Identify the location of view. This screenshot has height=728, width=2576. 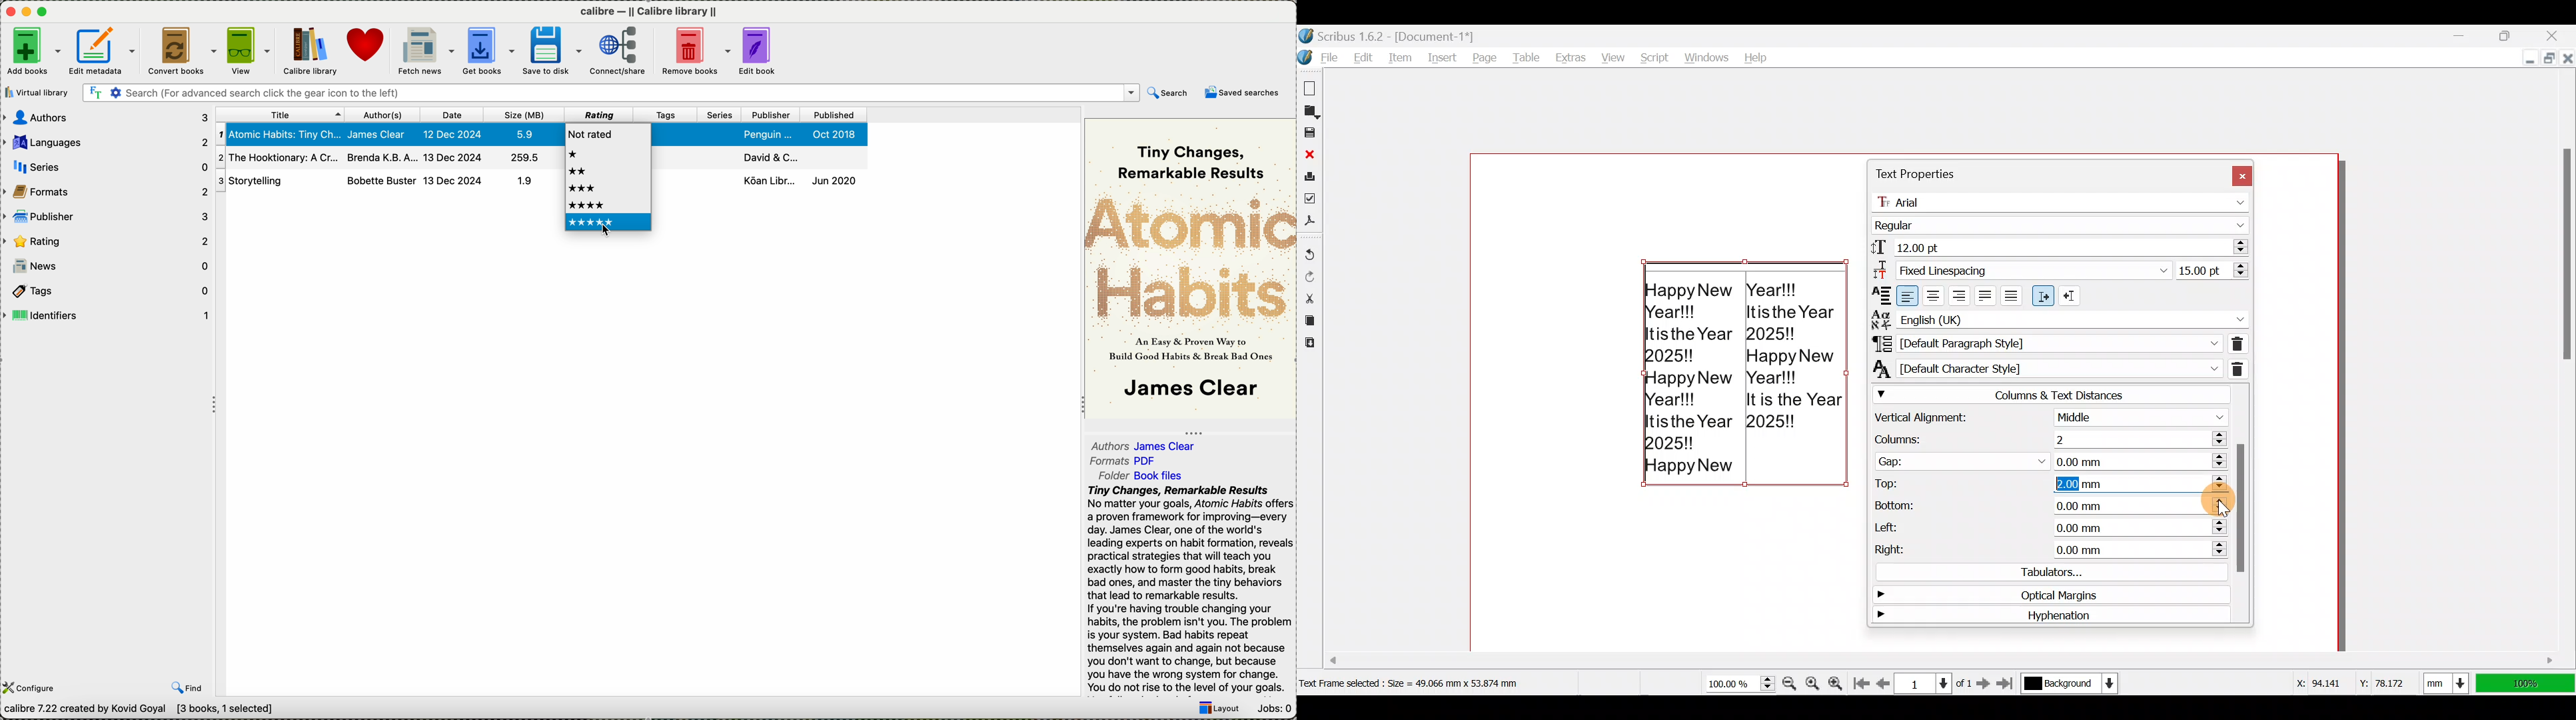
(250, 51).